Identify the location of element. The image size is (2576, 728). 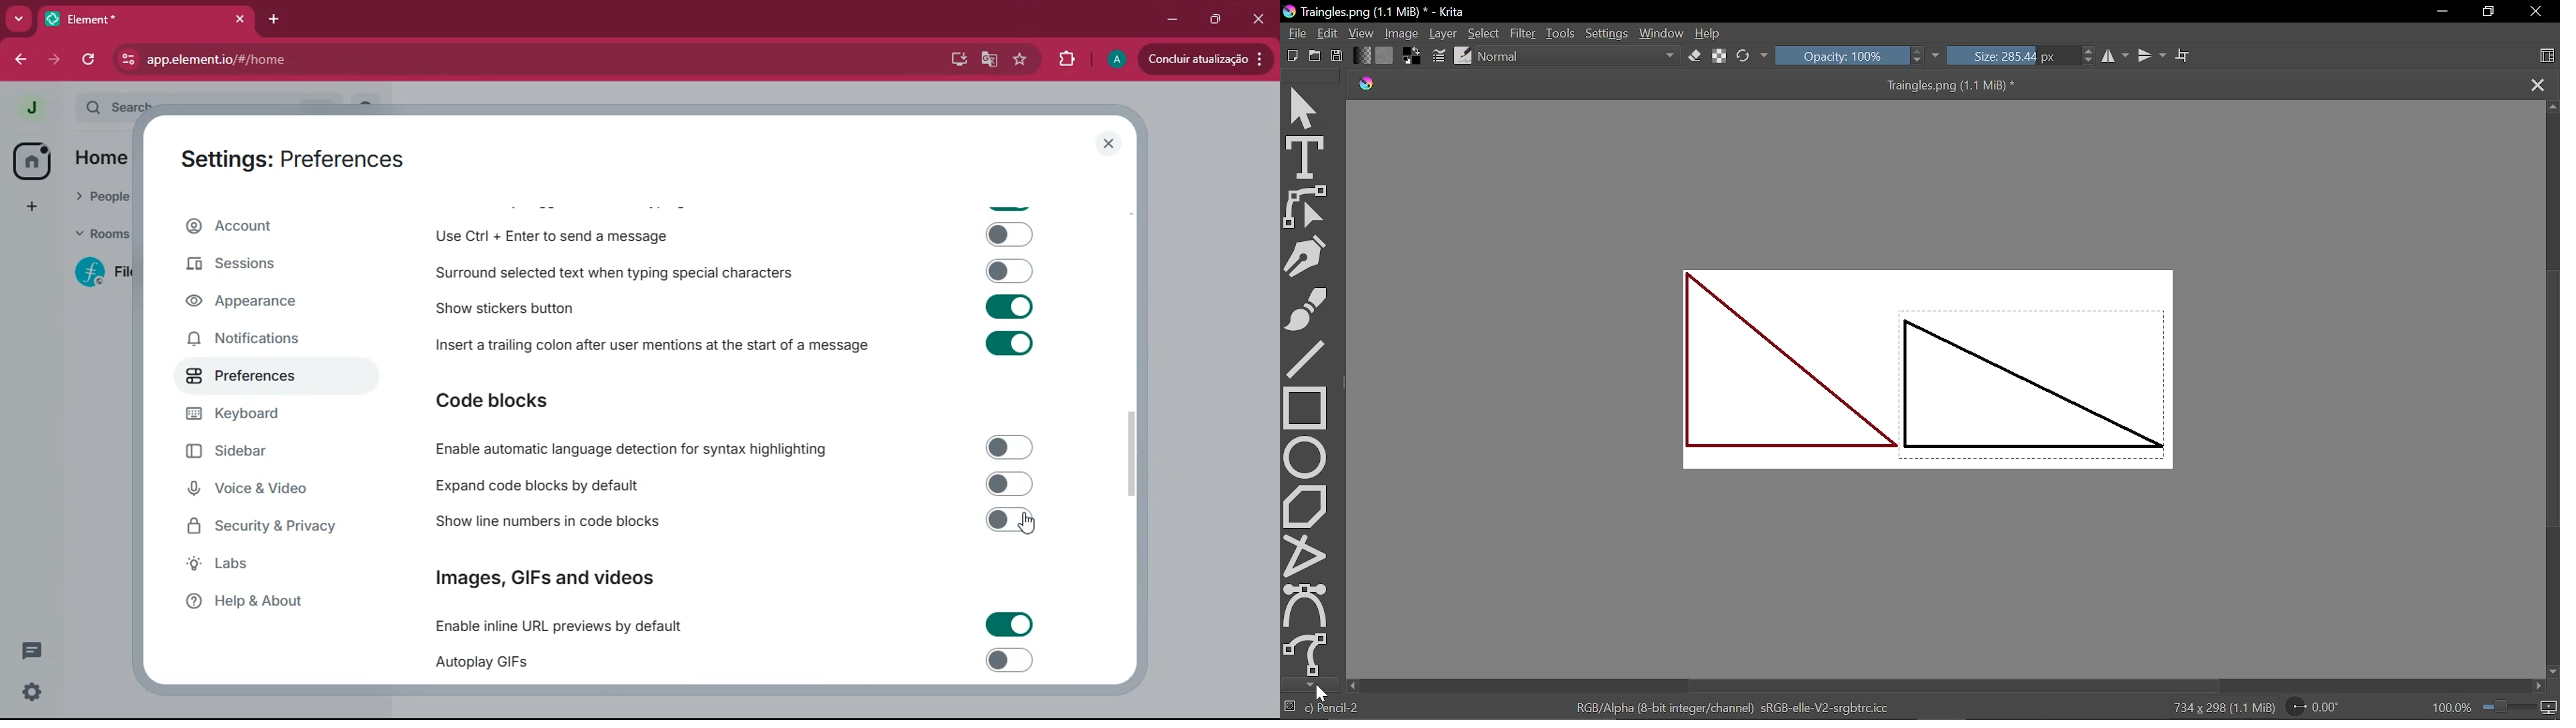
(145, 19).